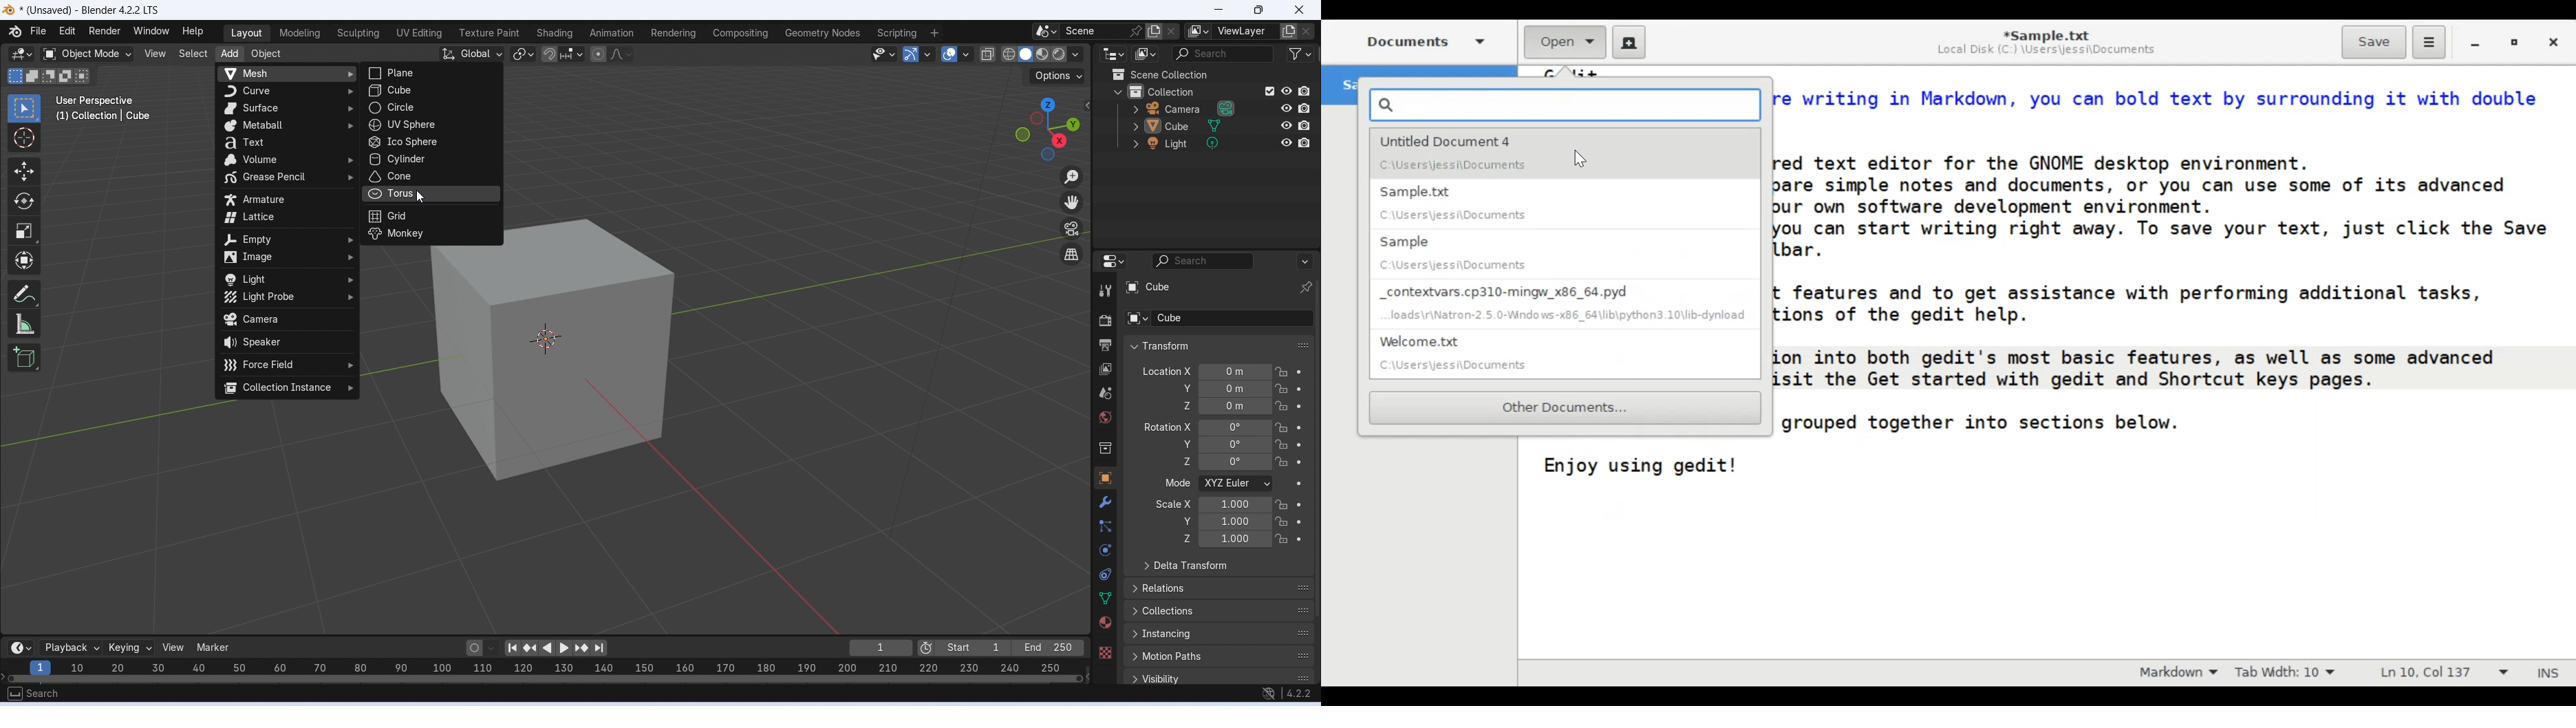 Image resolution: width=2576 pixels, height=728 pixels. What do you see at coordinates (288, 126) in the screenshot?
I see `metaball` at bounding box center [288, 126].